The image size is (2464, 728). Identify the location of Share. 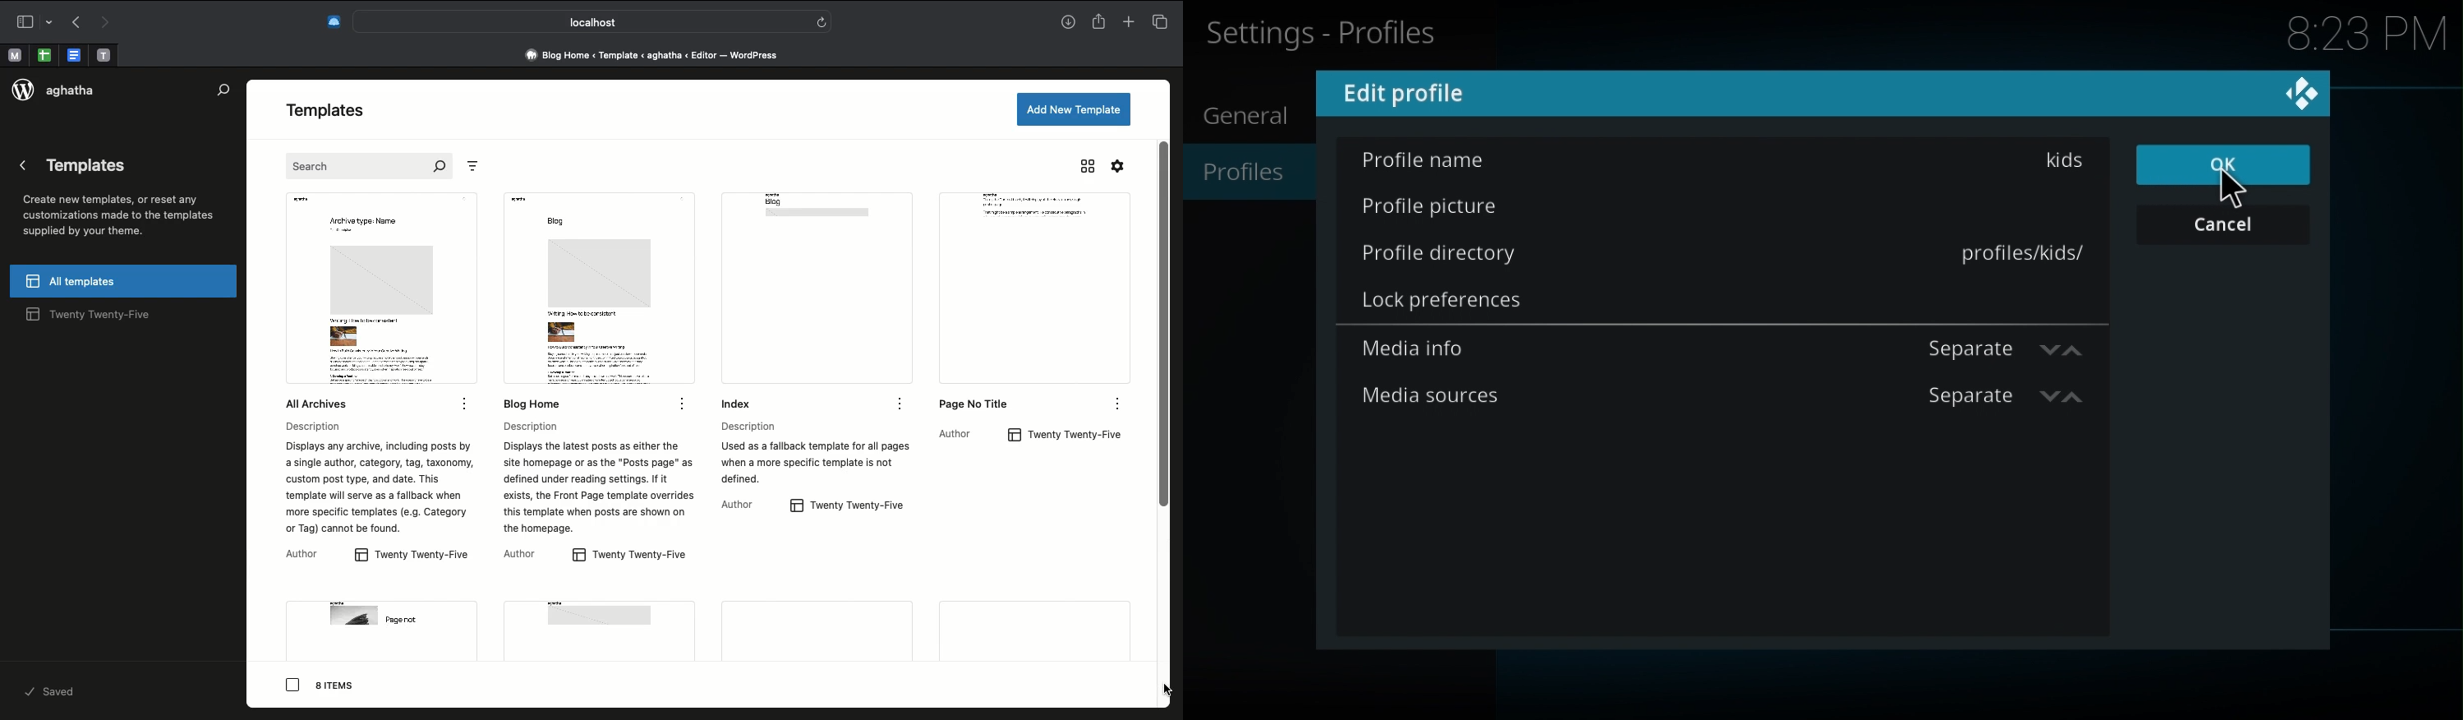
(1099, 22).